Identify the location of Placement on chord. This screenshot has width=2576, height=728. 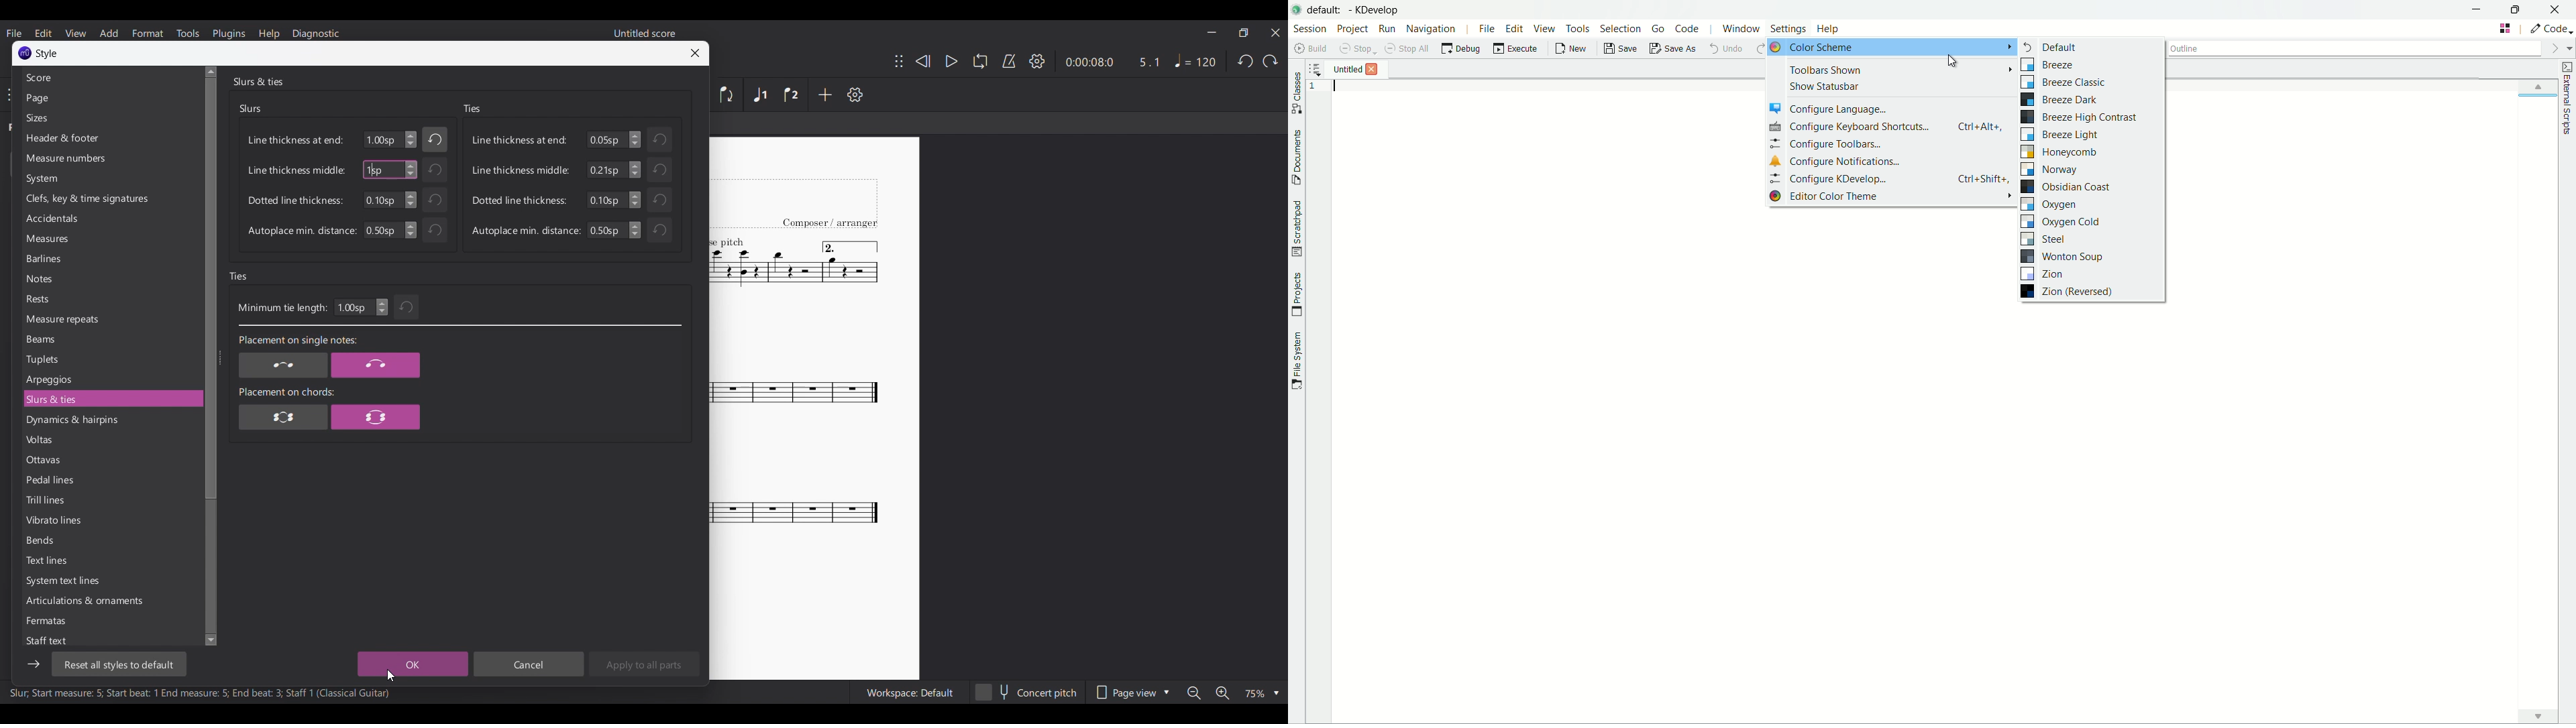
(286, 391).